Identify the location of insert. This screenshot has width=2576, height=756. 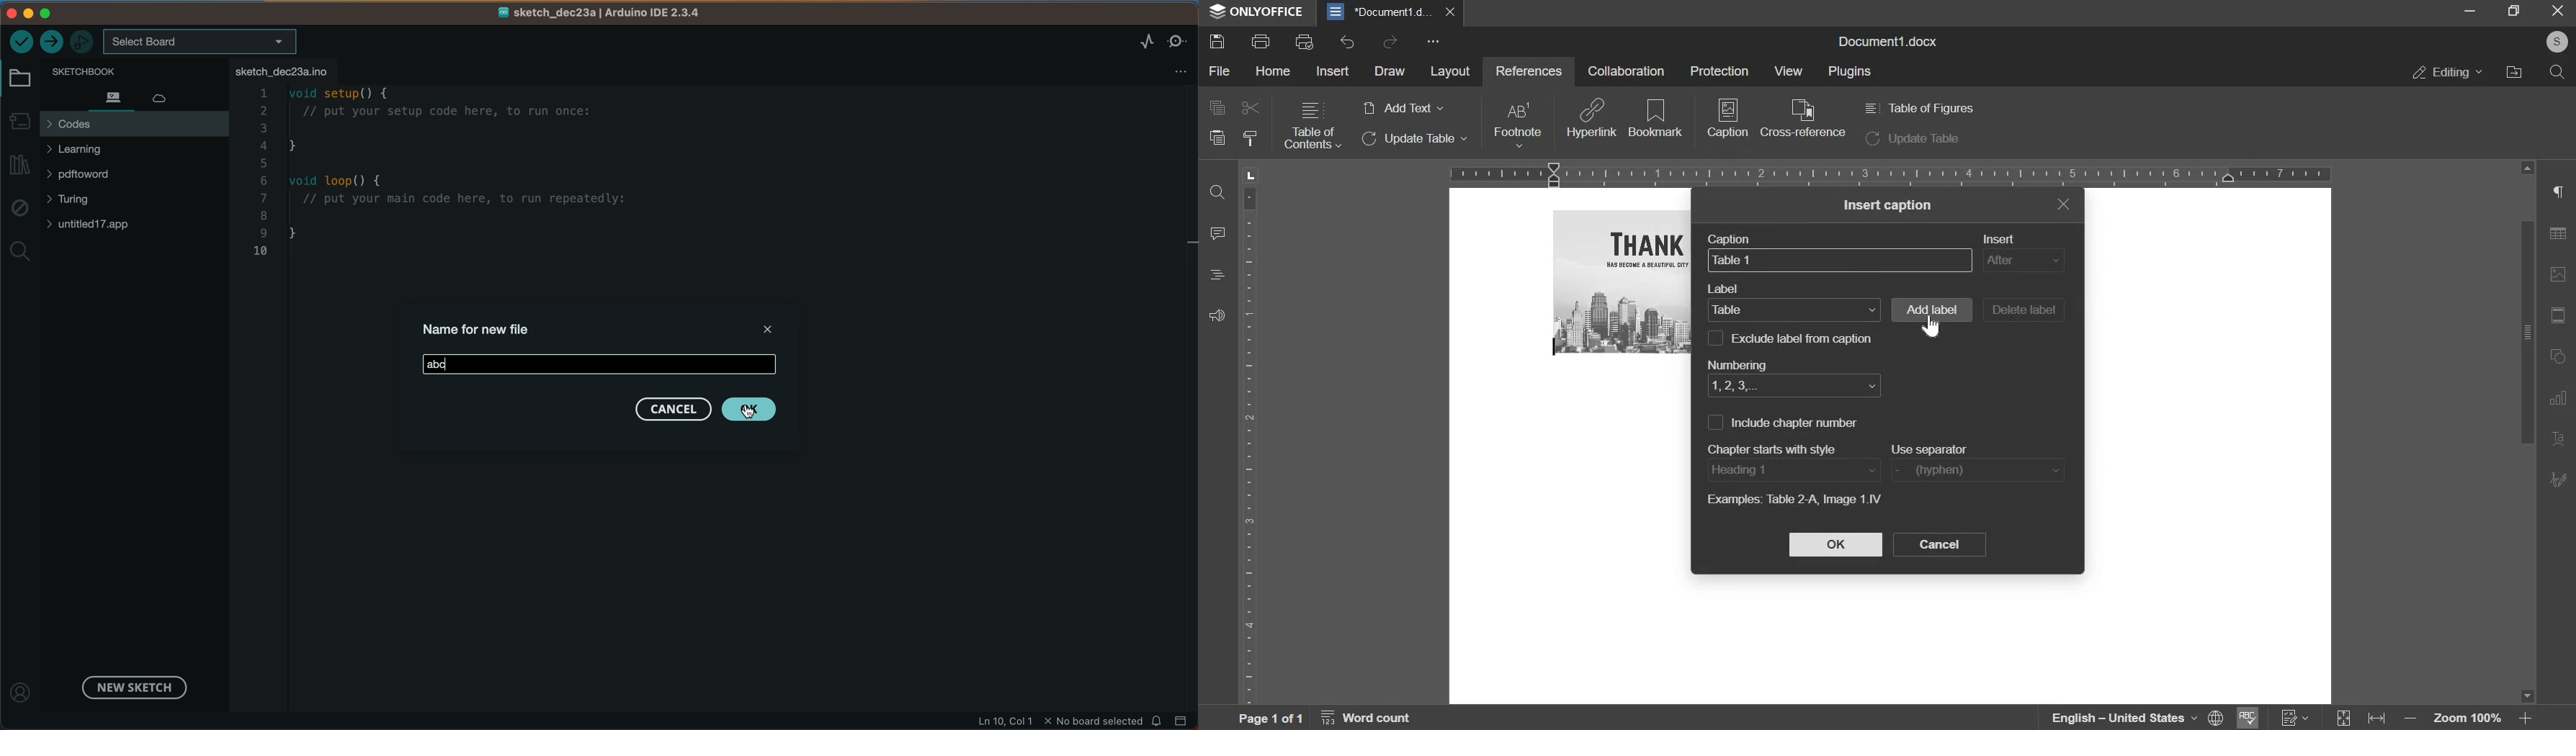
(2005, 238).